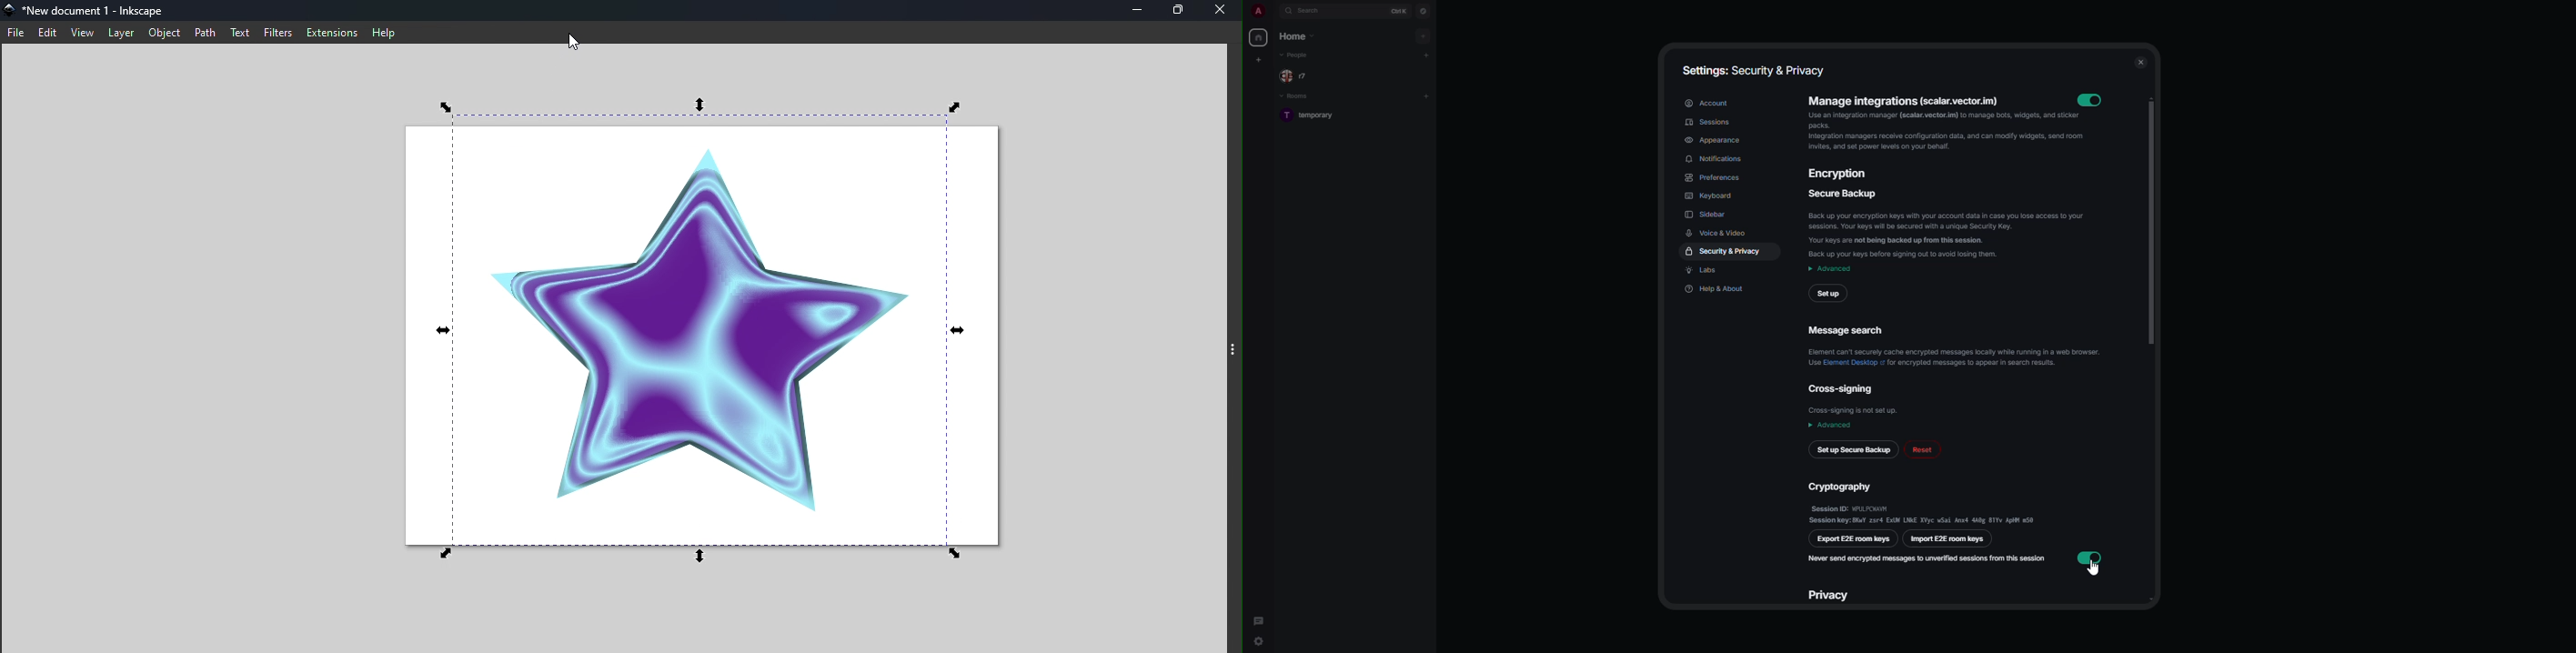 Image resolution: width=2576 pixels, height=672 pixels. Describe the element at coordinates (2141, 62) in the screenshot. I see `close` at that location.